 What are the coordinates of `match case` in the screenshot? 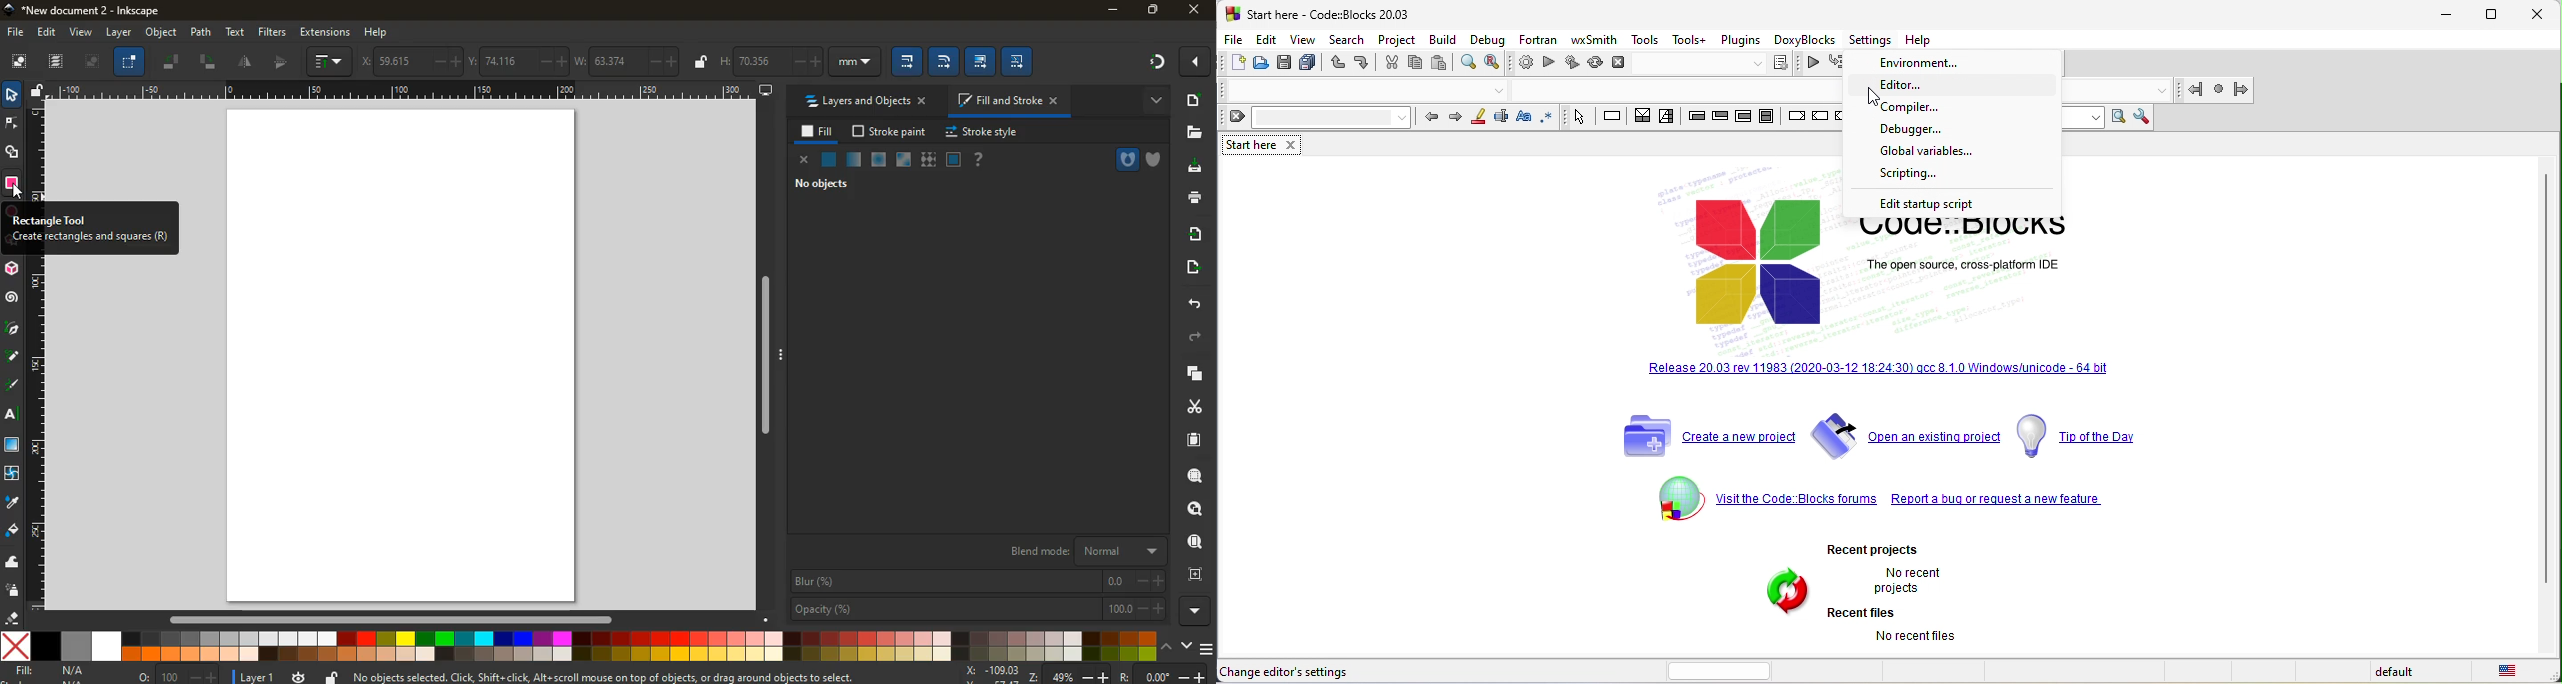 It's located at (1527, 116).